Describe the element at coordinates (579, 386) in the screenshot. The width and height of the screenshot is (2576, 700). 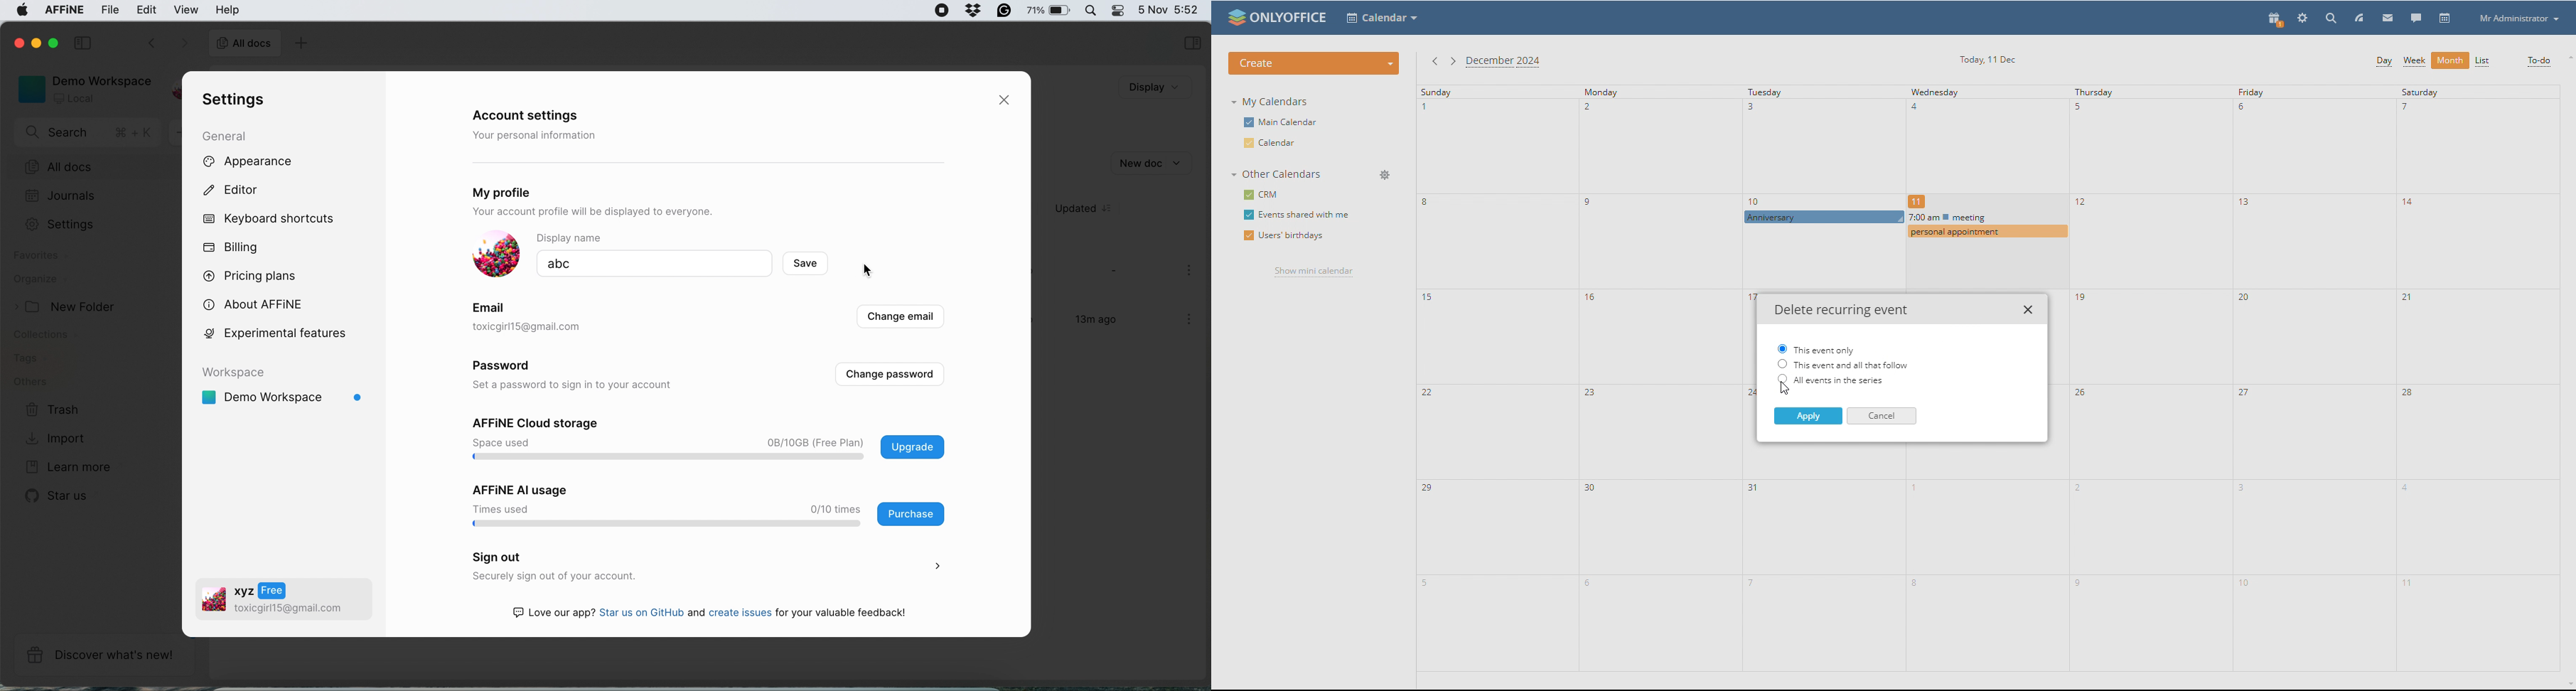
I see `set a password to sign in to your account` at that location.